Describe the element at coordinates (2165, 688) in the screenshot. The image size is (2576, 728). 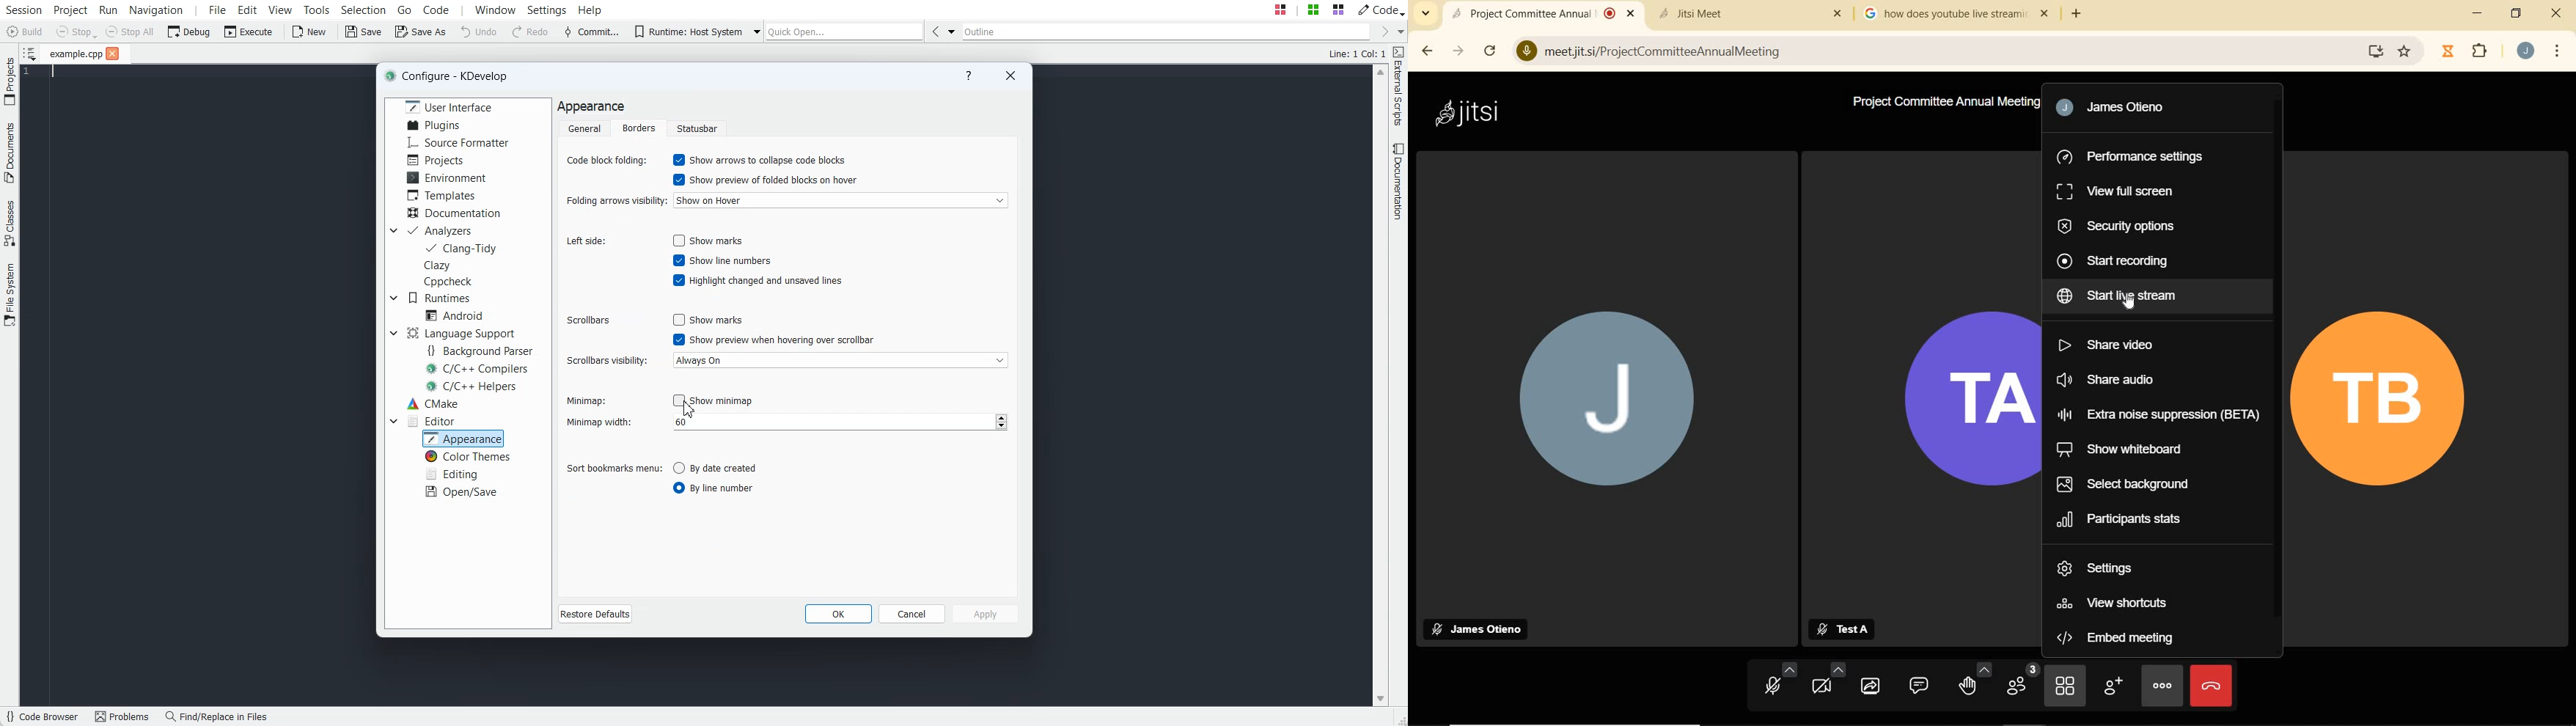
I see `crusor` at that location.